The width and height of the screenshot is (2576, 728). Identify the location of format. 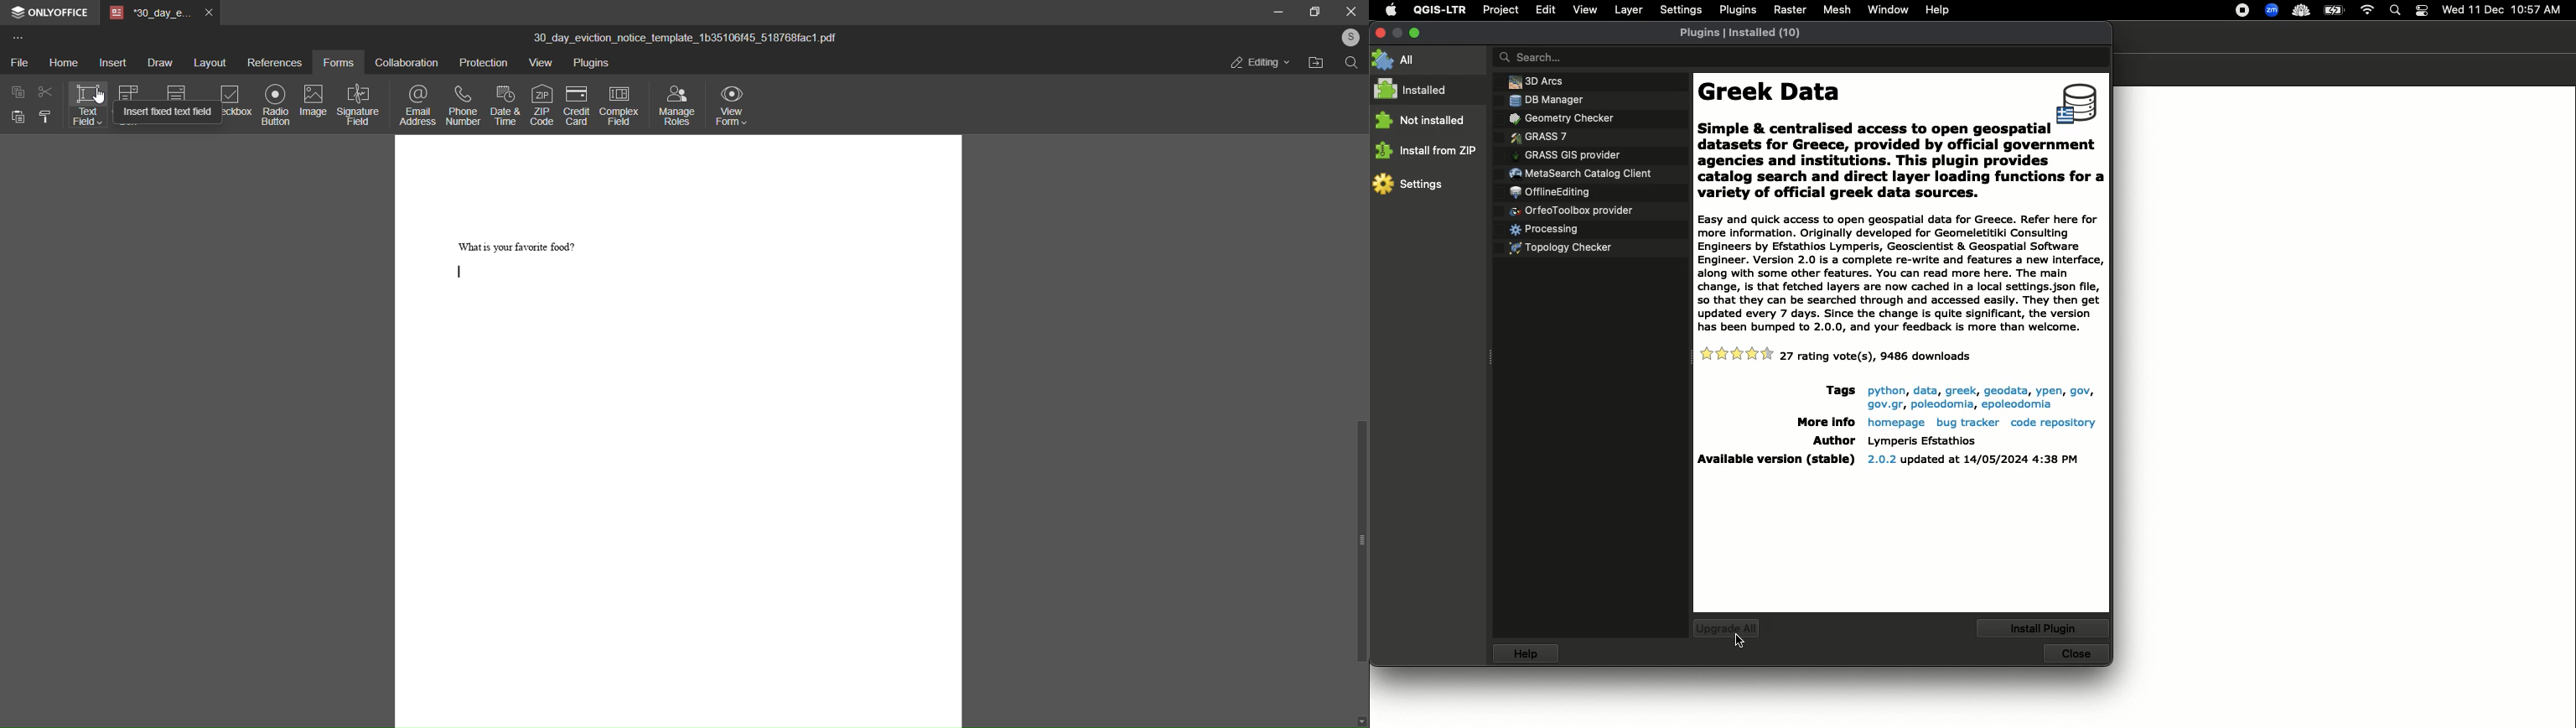
(44, 118).